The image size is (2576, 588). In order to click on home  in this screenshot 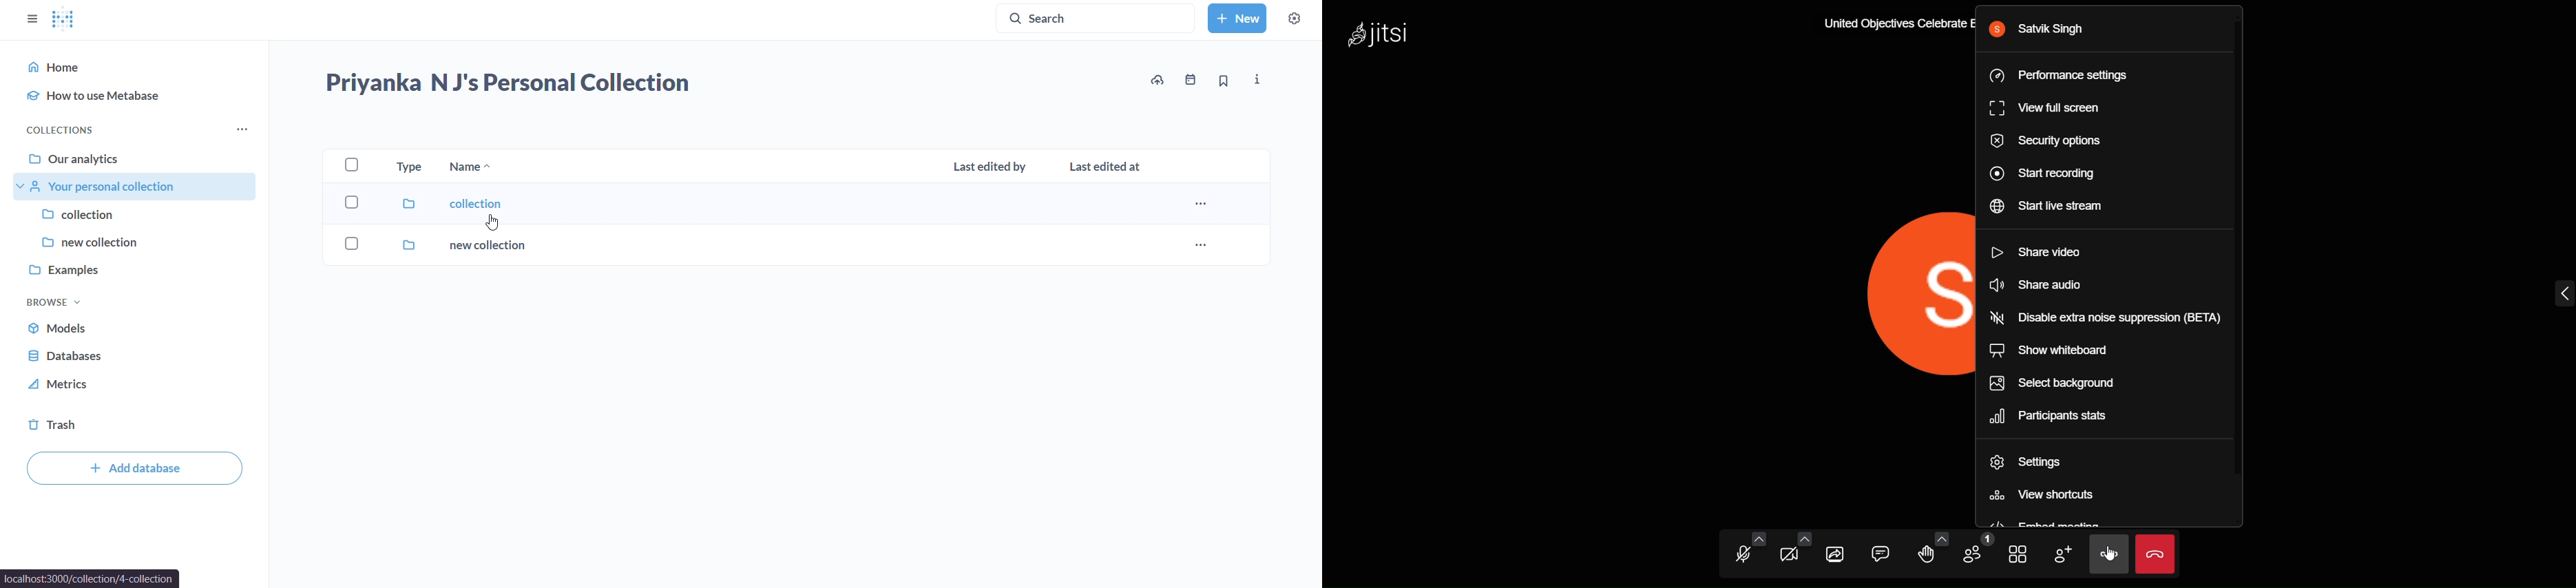, I will do `click(138, 65)`.